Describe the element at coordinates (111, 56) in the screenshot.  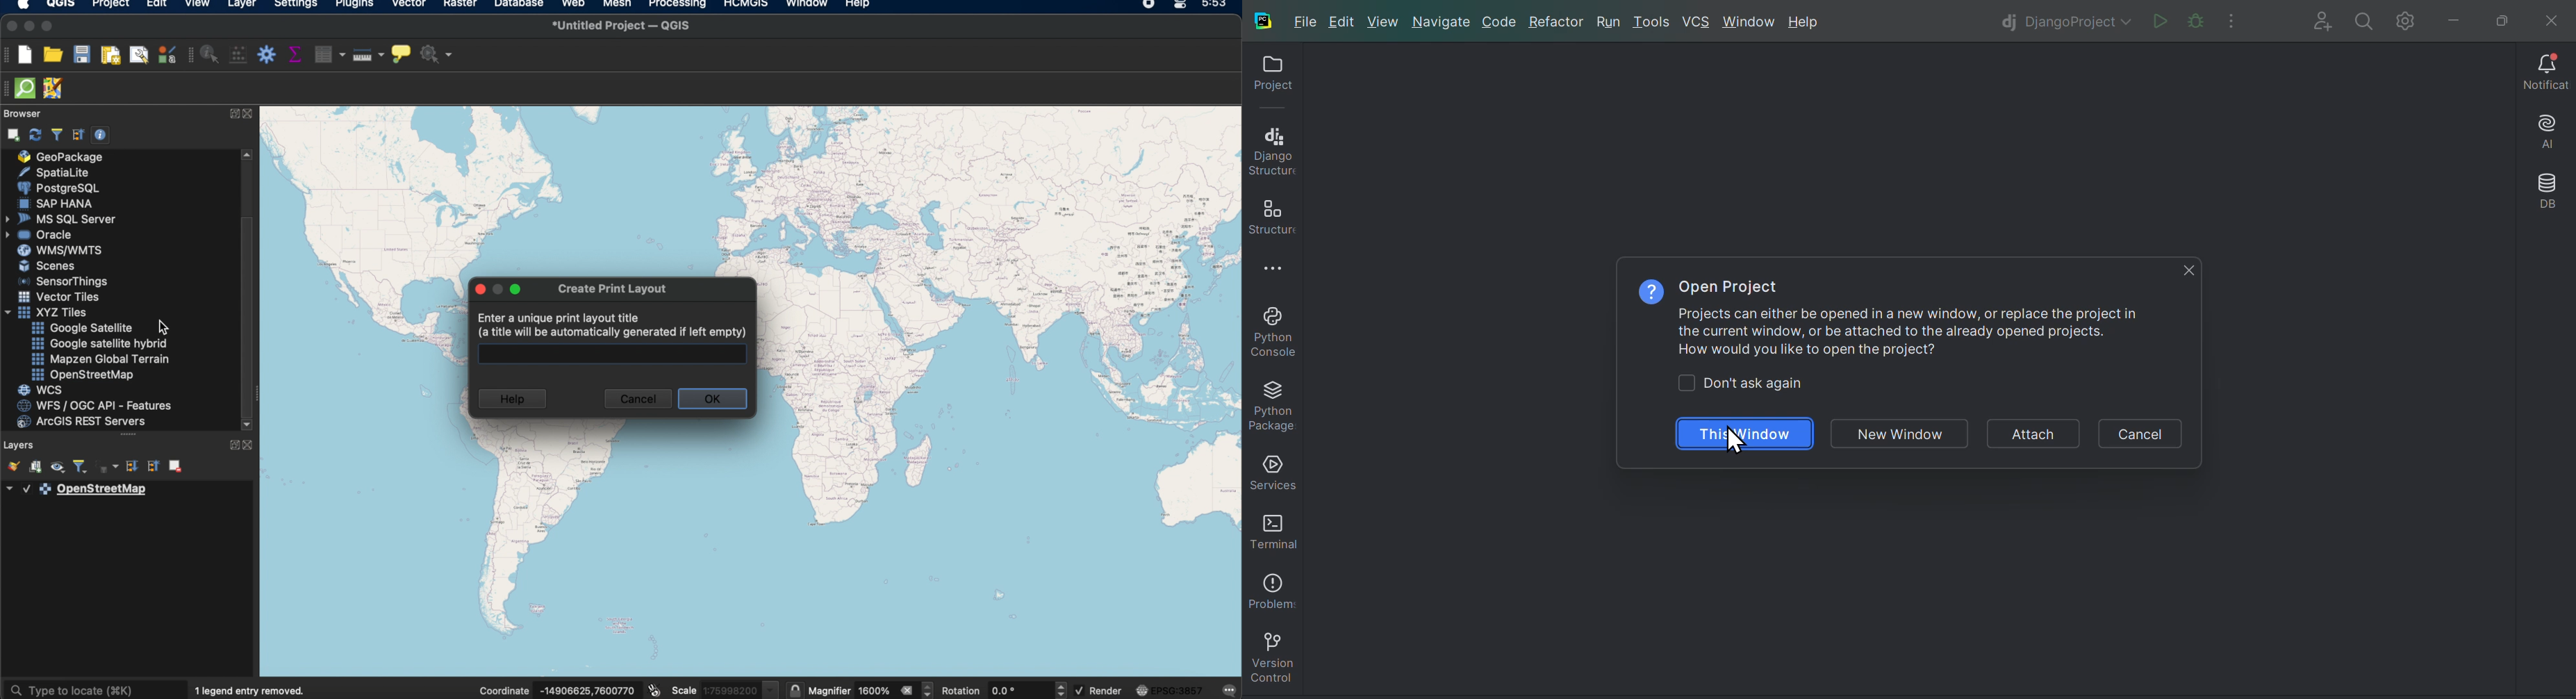
I see `new print layout` at that location.